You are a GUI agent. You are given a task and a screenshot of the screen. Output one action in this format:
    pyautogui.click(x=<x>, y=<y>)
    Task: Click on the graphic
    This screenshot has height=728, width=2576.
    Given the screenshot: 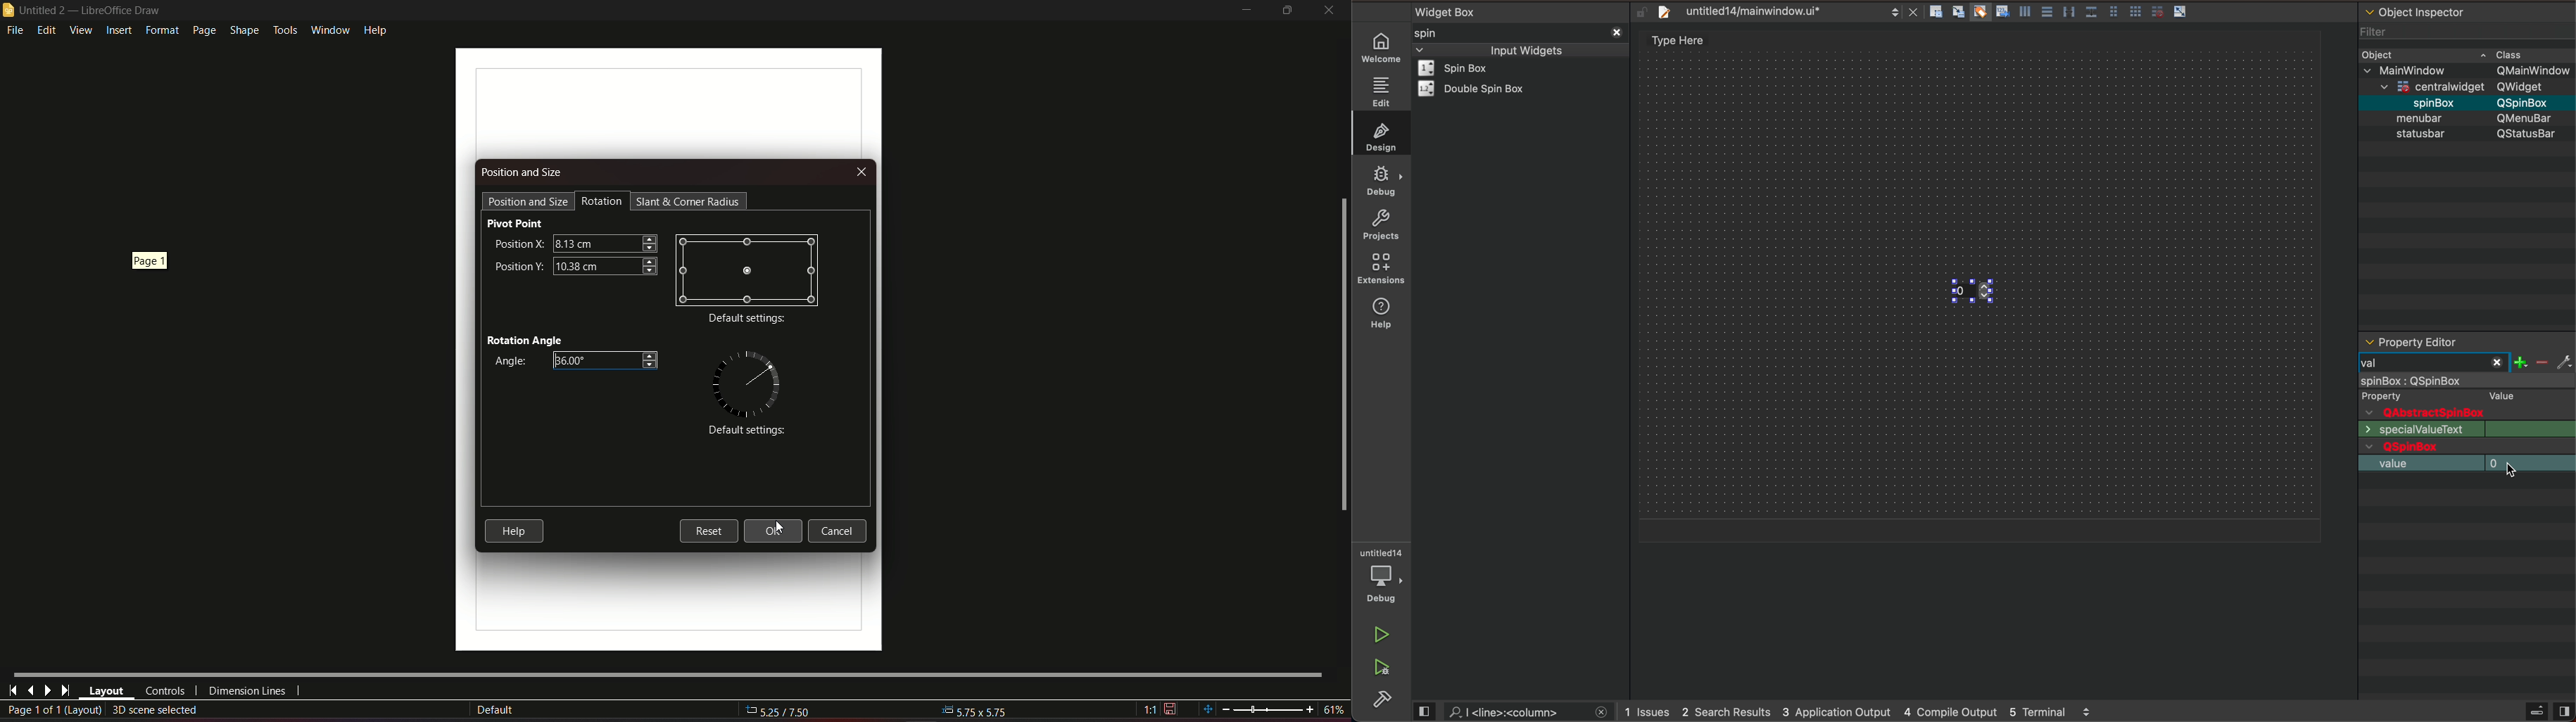 What is the action you would take?
    pyautogui.click(x=747, y=270)
    